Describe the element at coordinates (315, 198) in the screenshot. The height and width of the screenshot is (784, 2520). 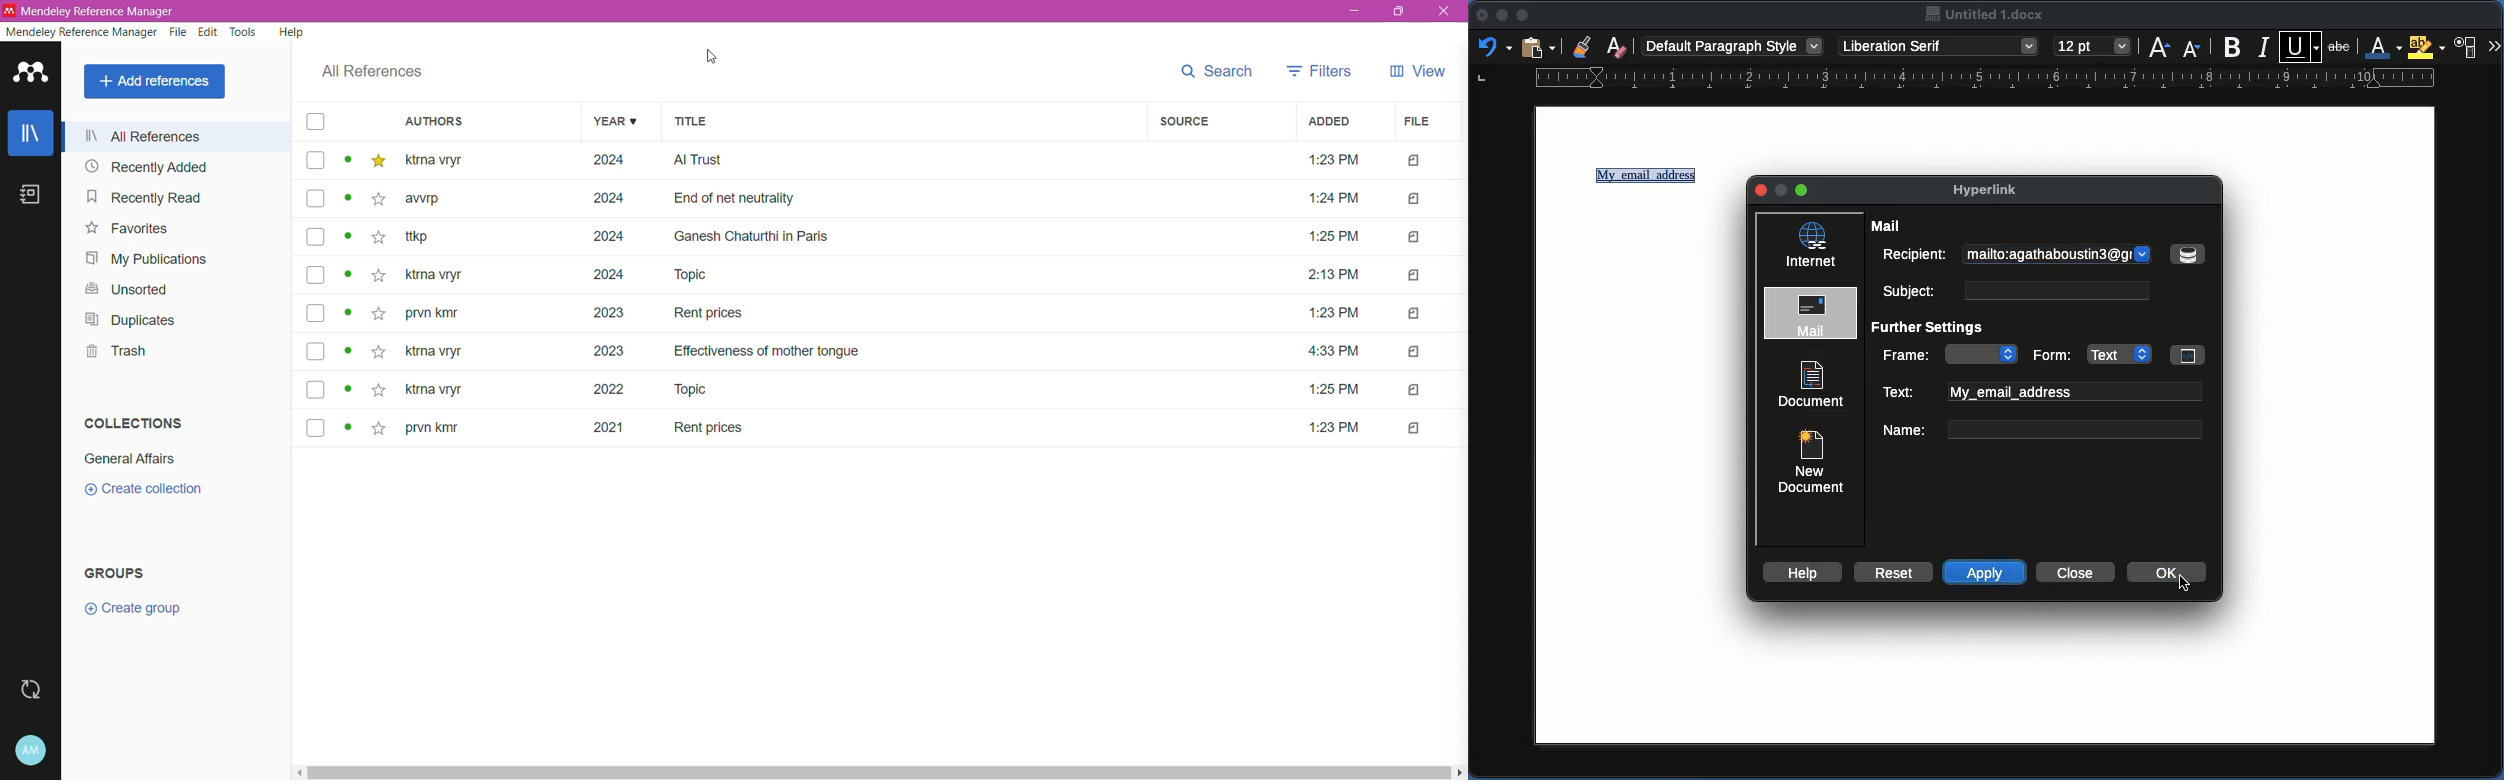
I see `select` at that location.